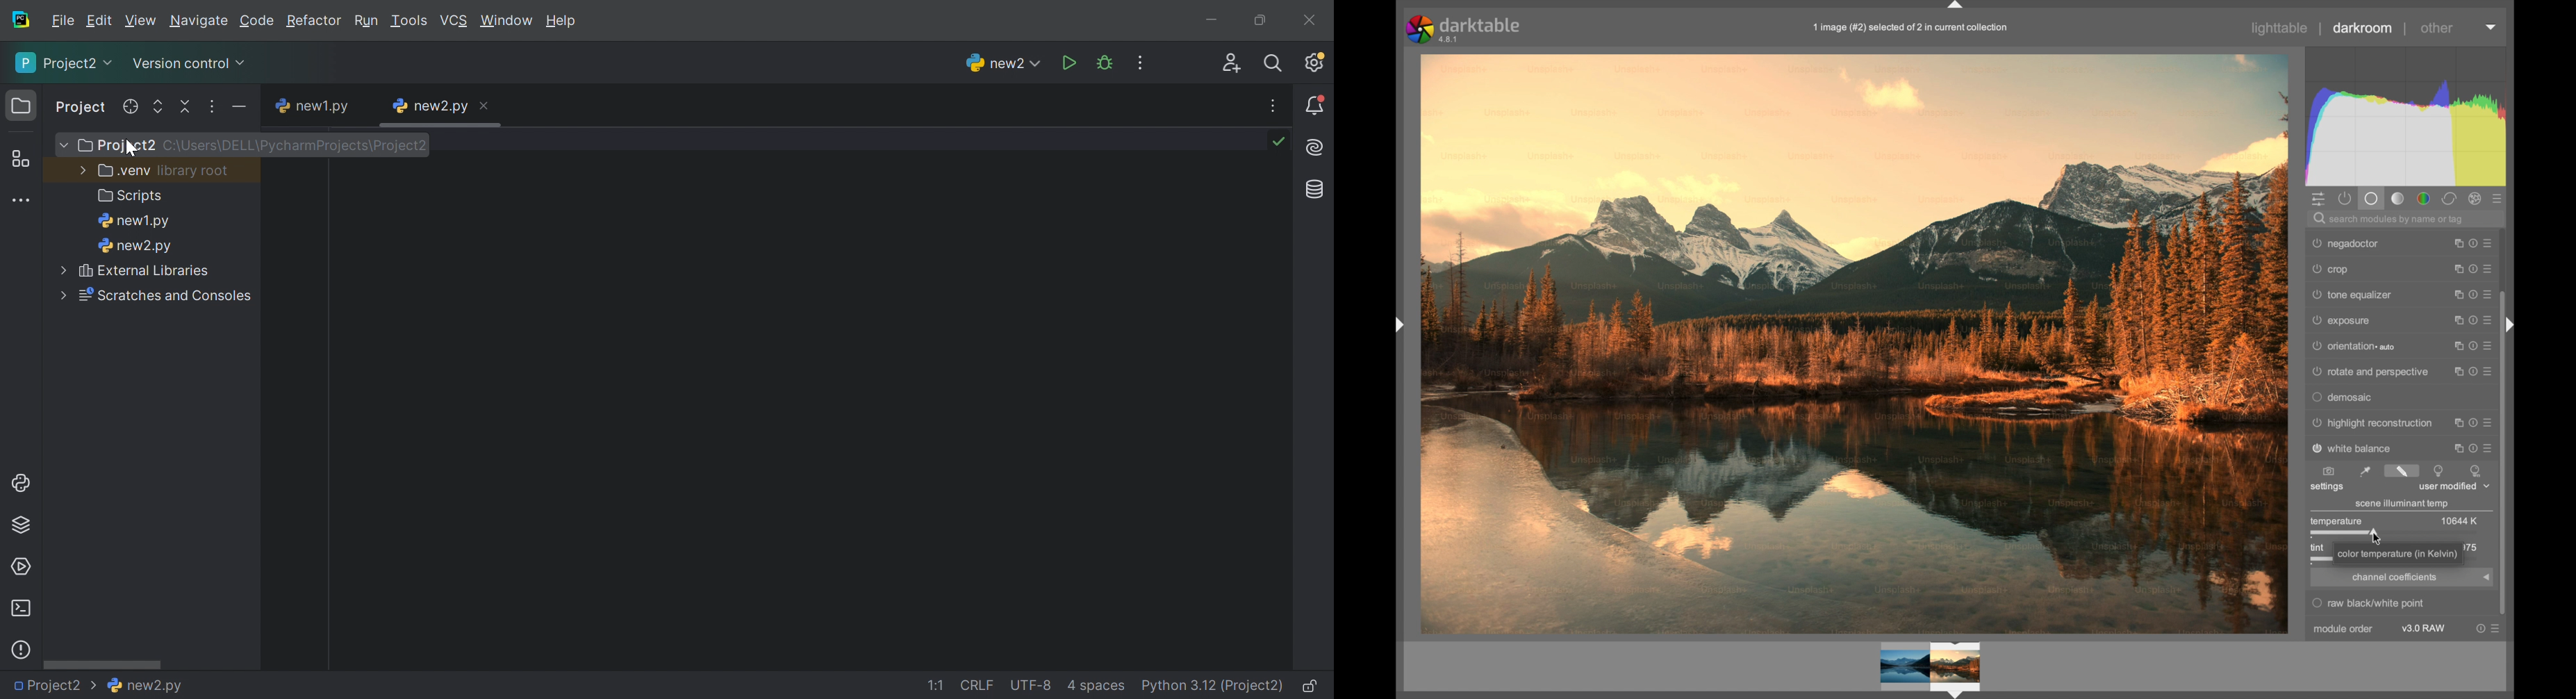 The width and height of the screenshot is (2576, 700). What do you see at coordinates (2488, 291) in the screenshot?
I see `presets` at bounding box center [2488, 291].